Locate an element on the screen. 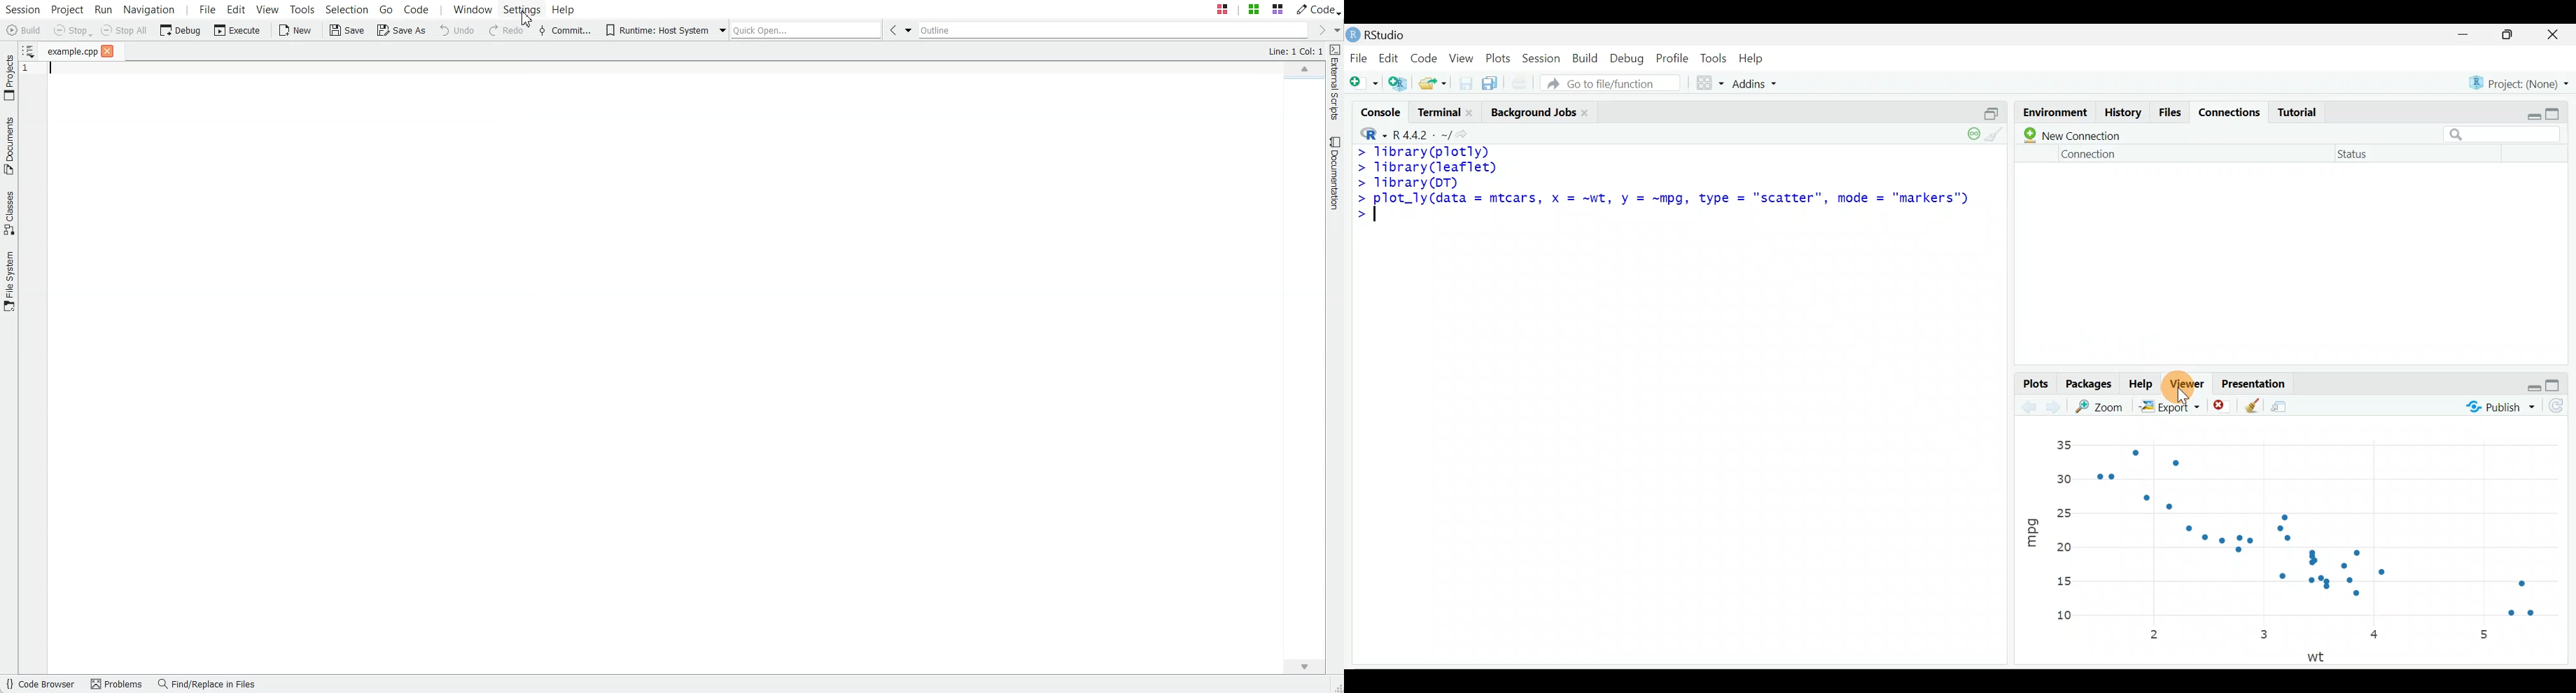 The image size is (2576, 700). mpg is located at coordinates (2029, 534).